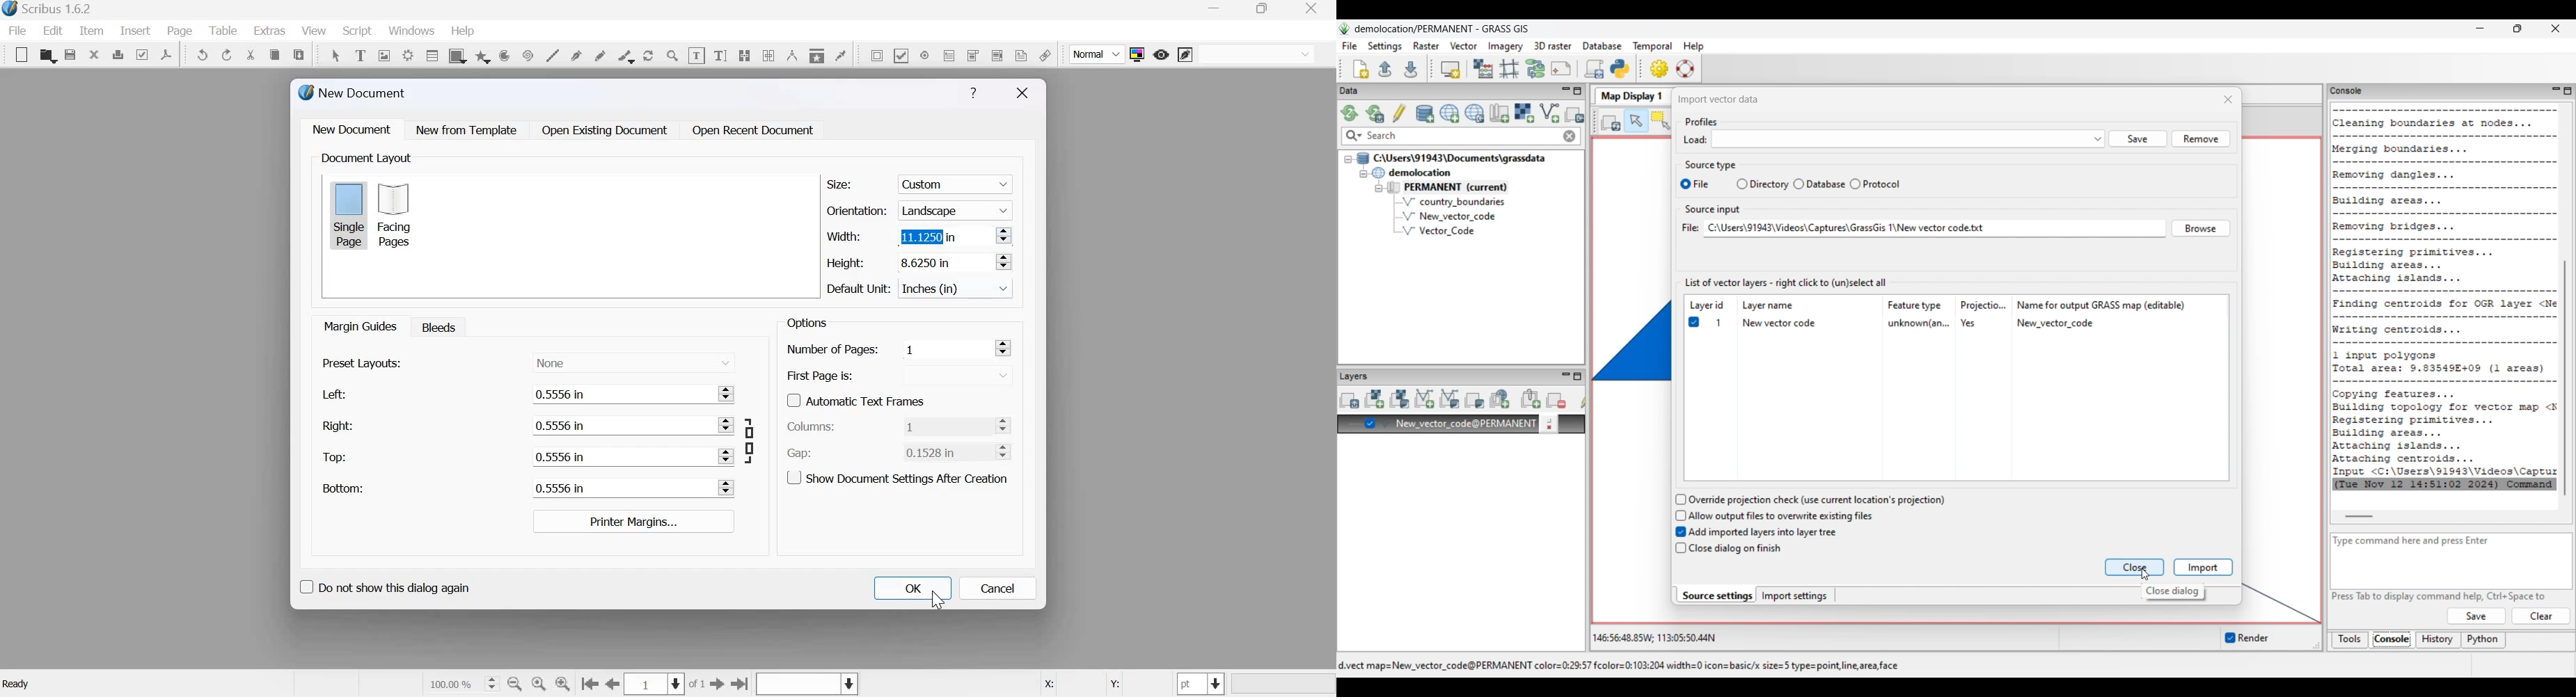 This screenshot has height=700, width=2576. Describe the element at coordinates (973, 93) in the screenshot. I see `Help` at that location.